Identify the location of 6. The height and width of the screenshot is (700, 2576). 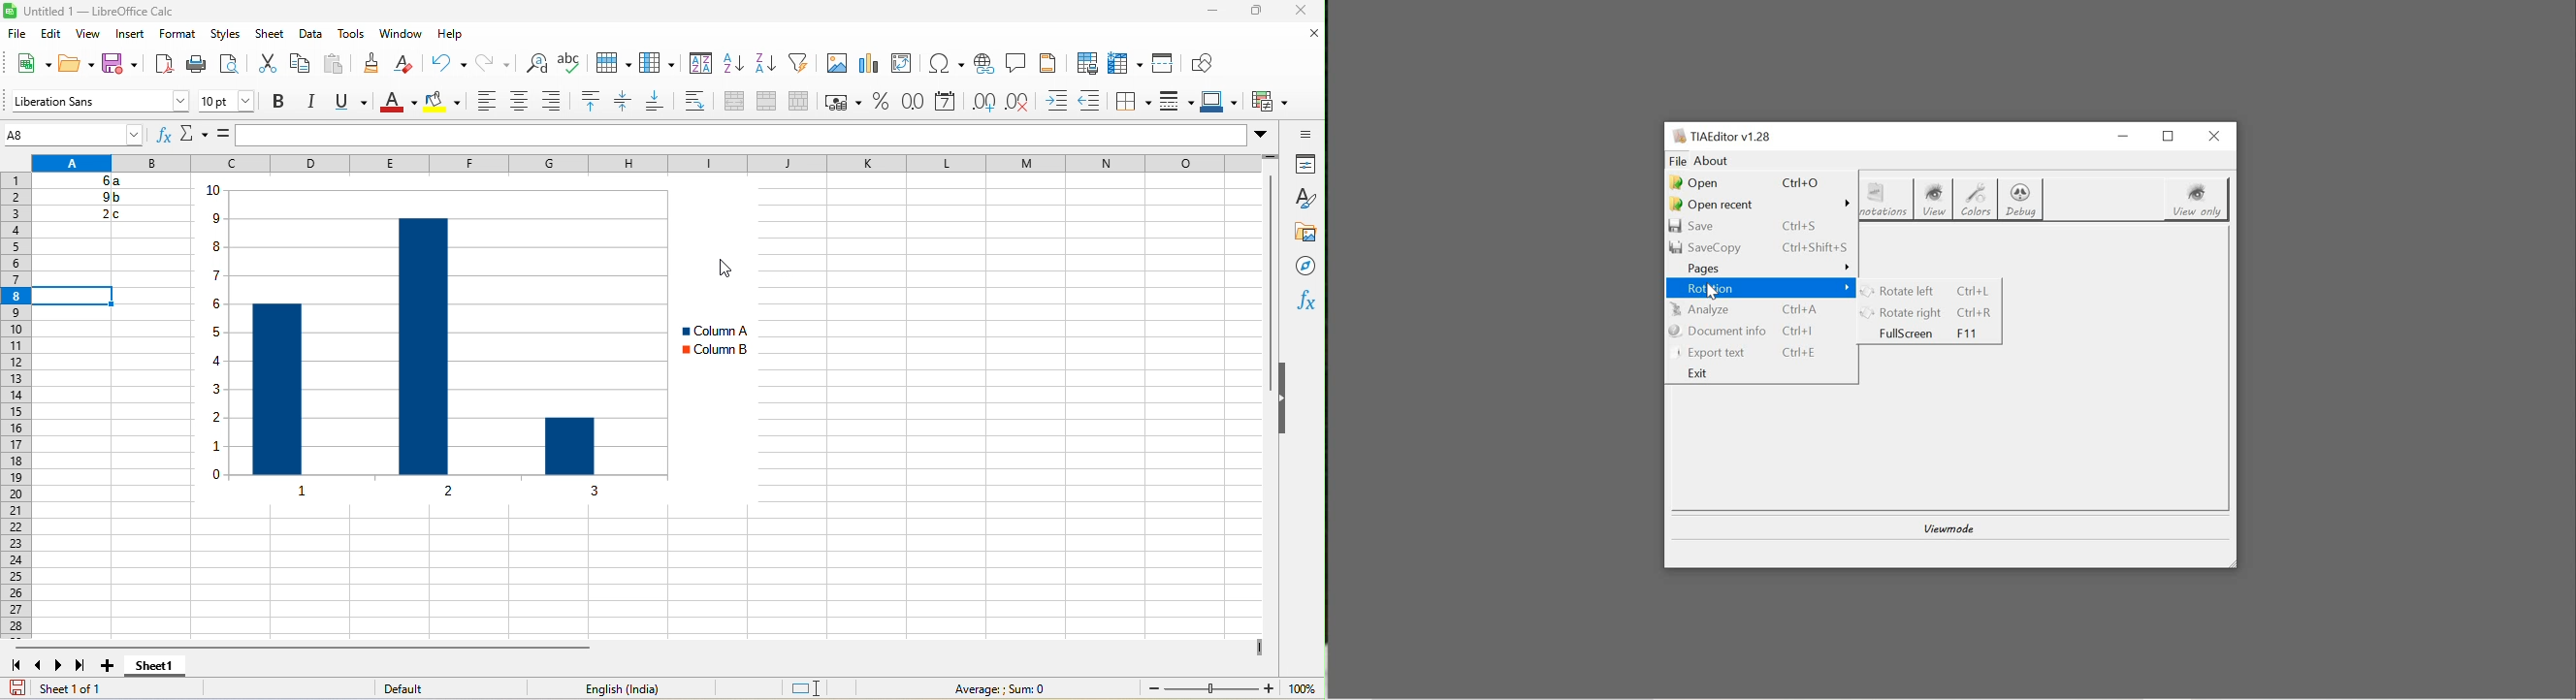
(86, 182).